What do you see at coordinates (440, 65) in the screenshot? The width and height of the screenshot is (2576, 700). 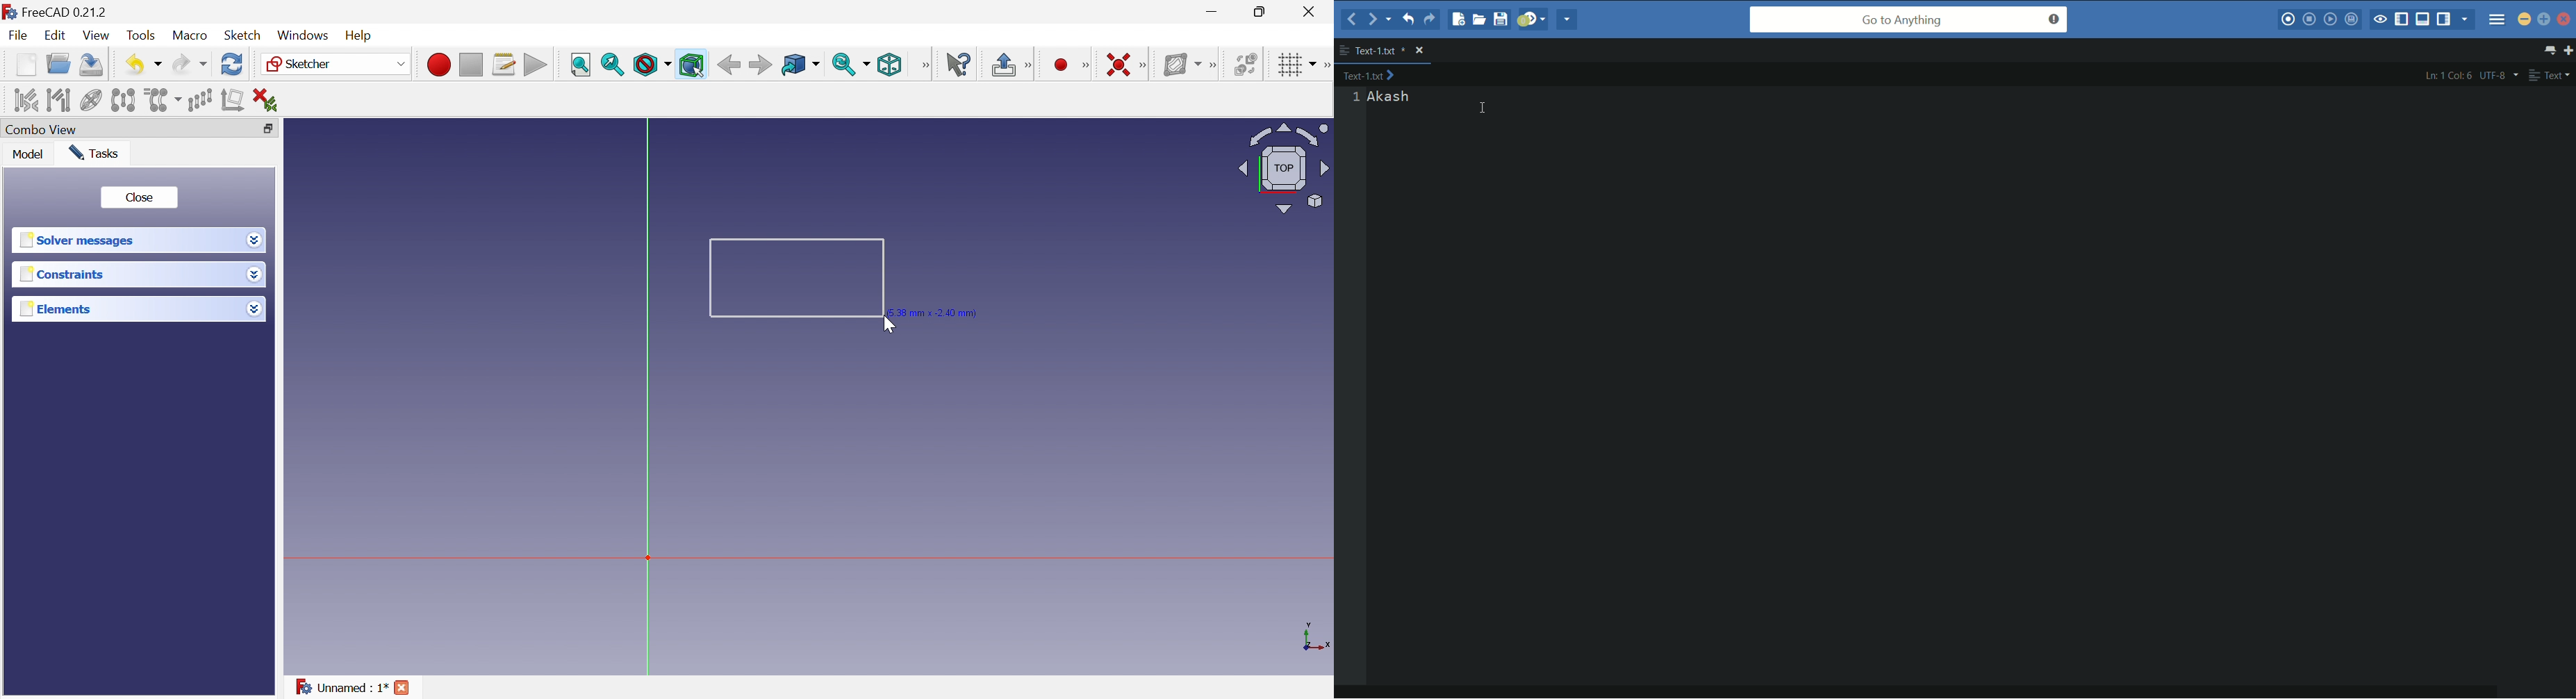 I see `Macro recording...` at bounding box center [440, 65].